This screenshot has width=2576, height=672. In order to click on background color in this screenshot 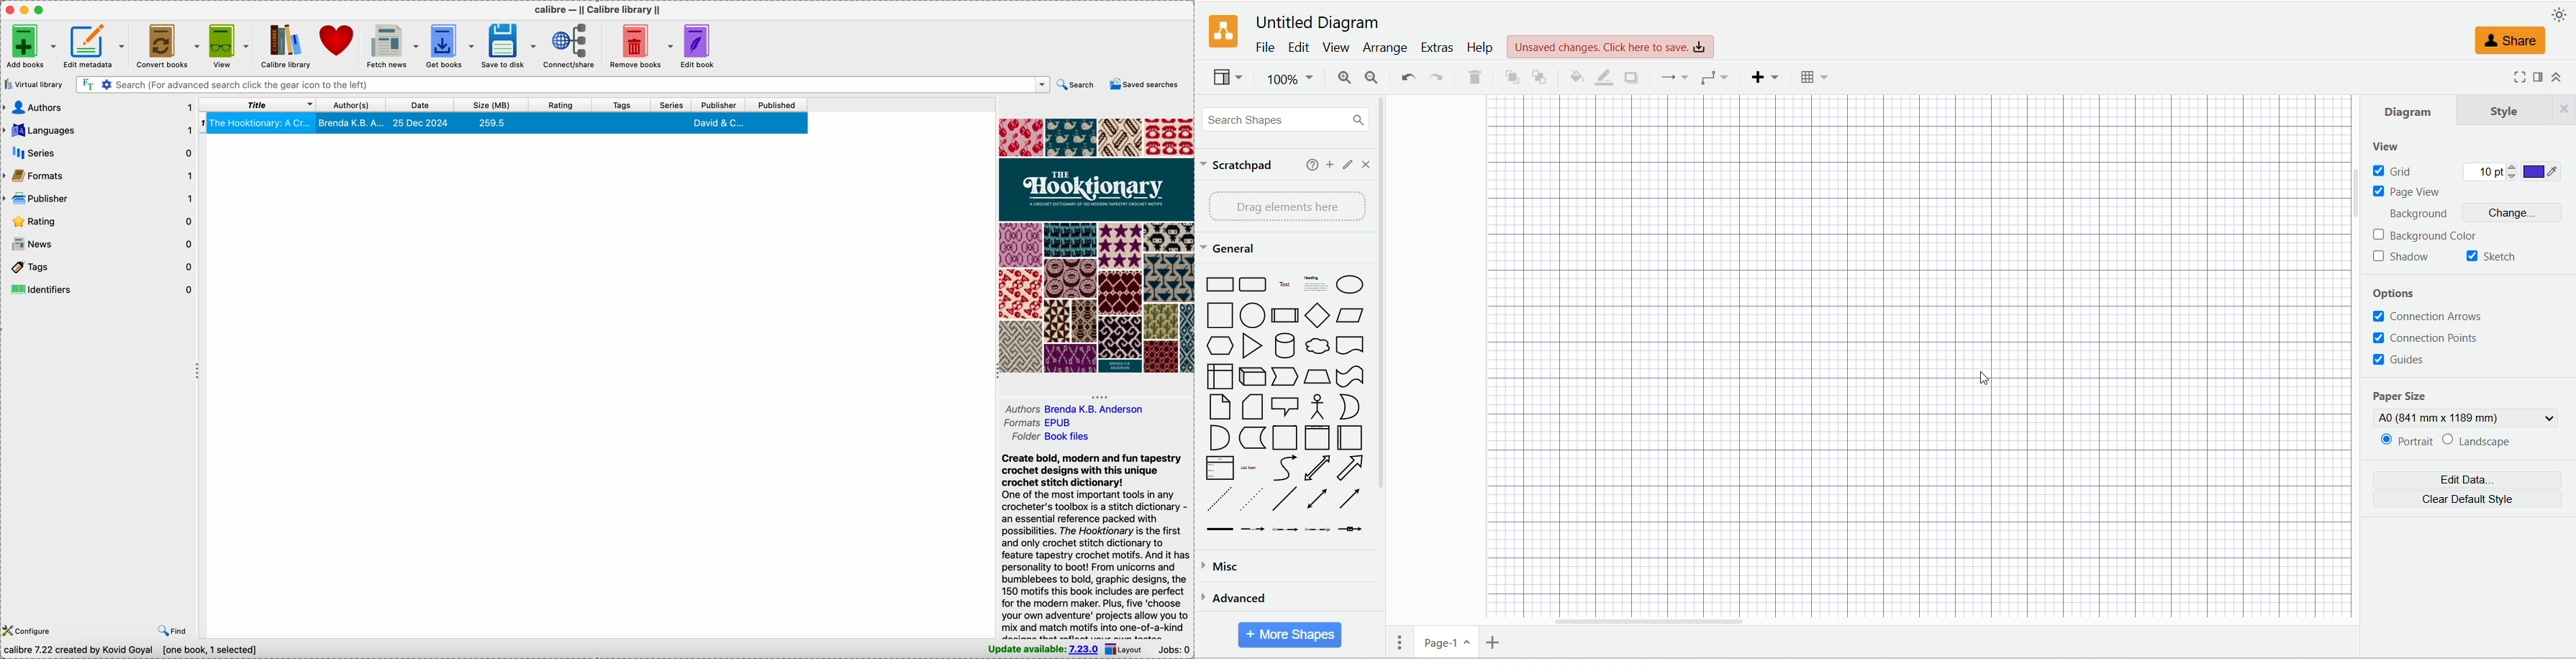, I will do `click(2428, 236)`.